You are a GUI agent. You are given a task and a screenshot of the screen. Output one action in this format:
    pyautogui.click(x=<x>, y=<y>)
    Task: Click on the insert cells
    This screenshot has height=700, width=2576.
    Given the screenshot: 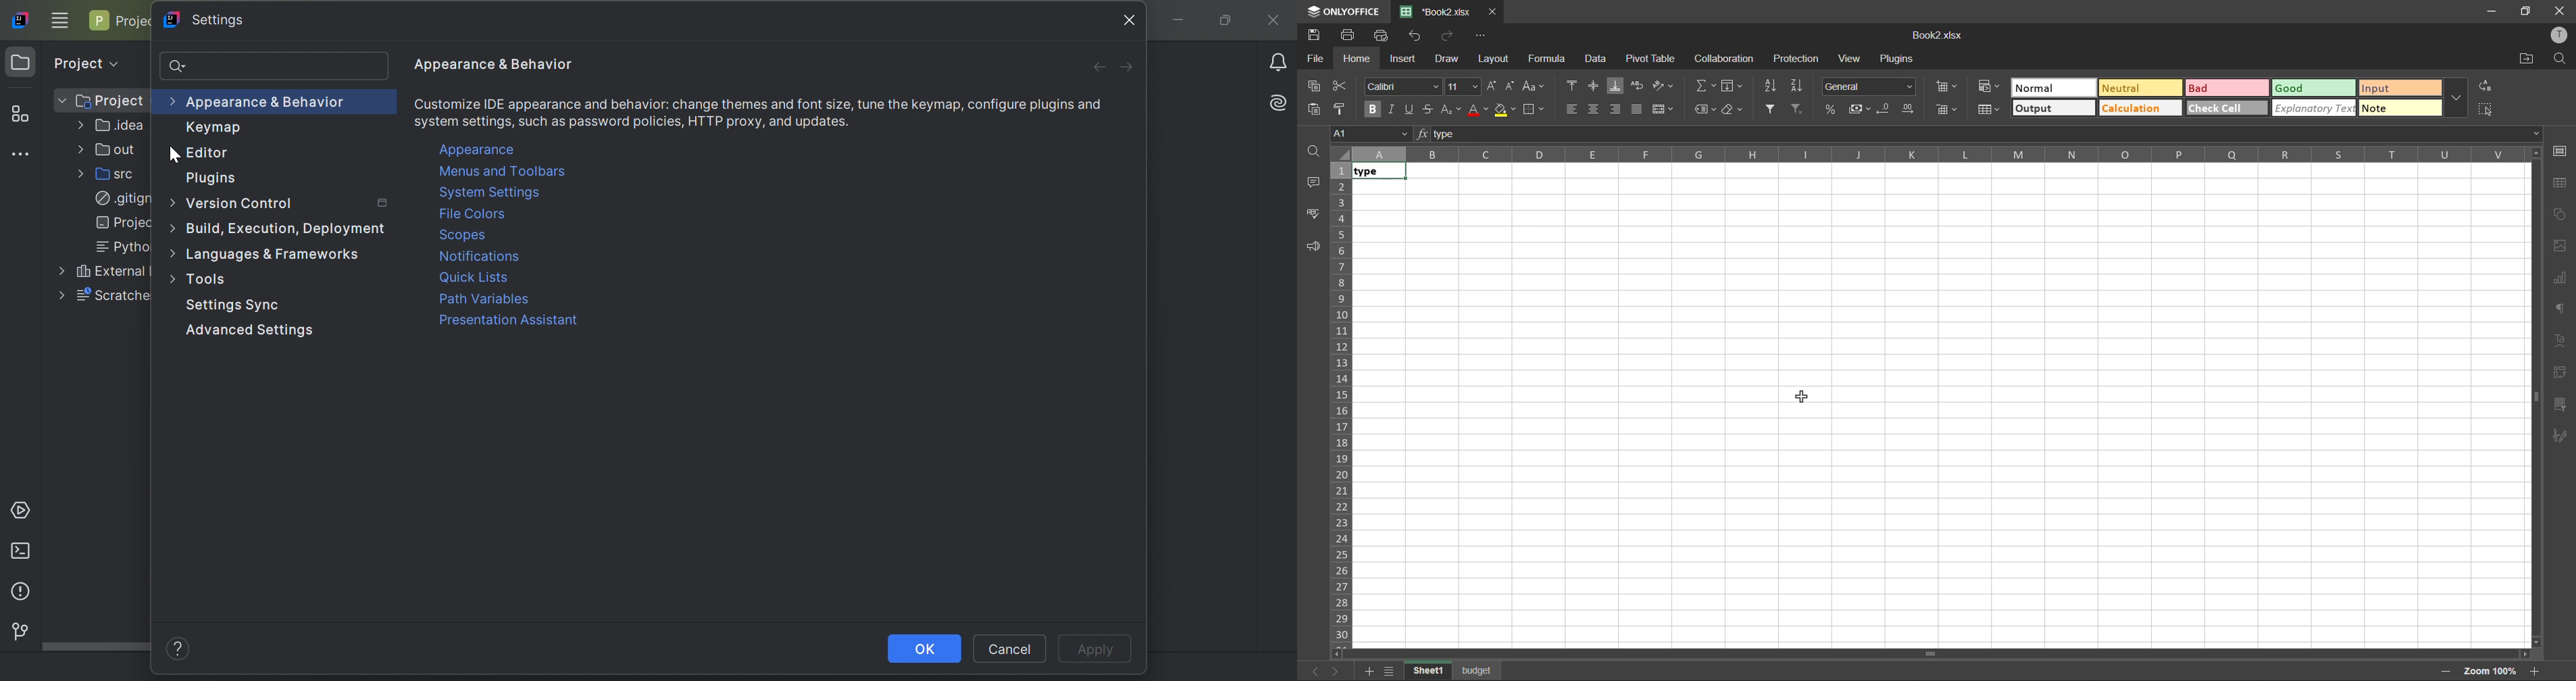 What is the action you would take?
    pyautogui.click(x=1945, y=86)
    